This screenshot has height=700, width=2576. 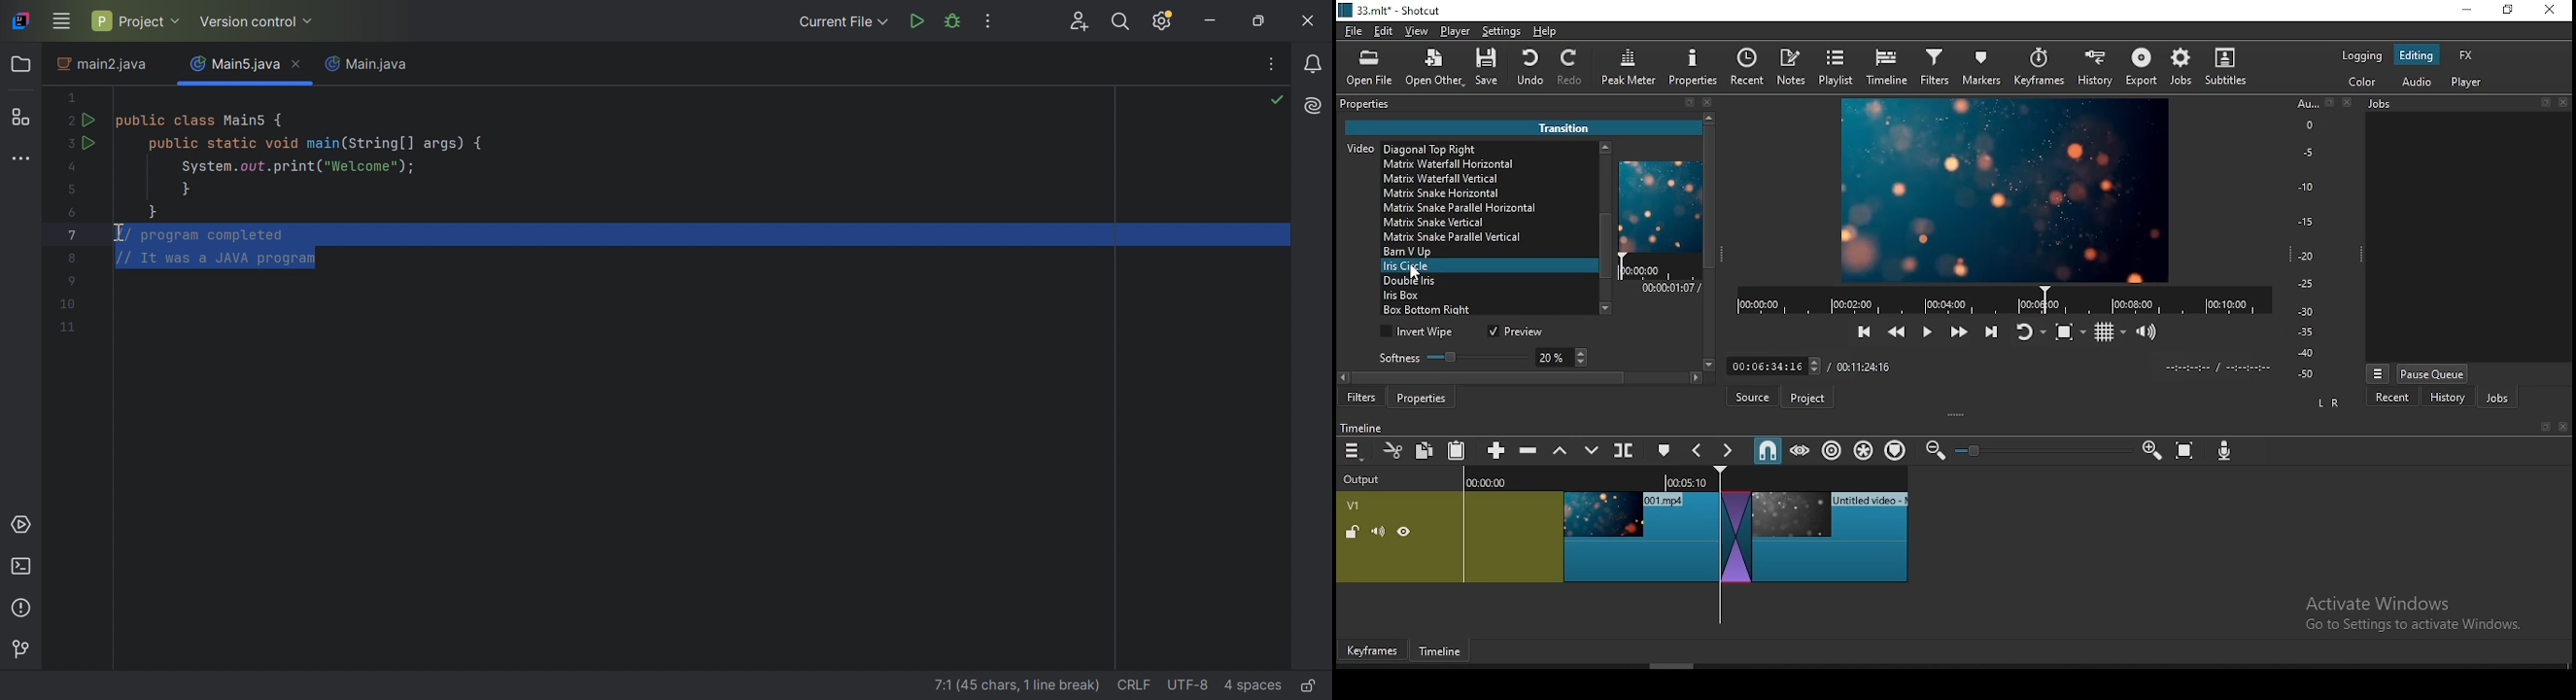 I want to click on paste, so click(x=1460, y=452).